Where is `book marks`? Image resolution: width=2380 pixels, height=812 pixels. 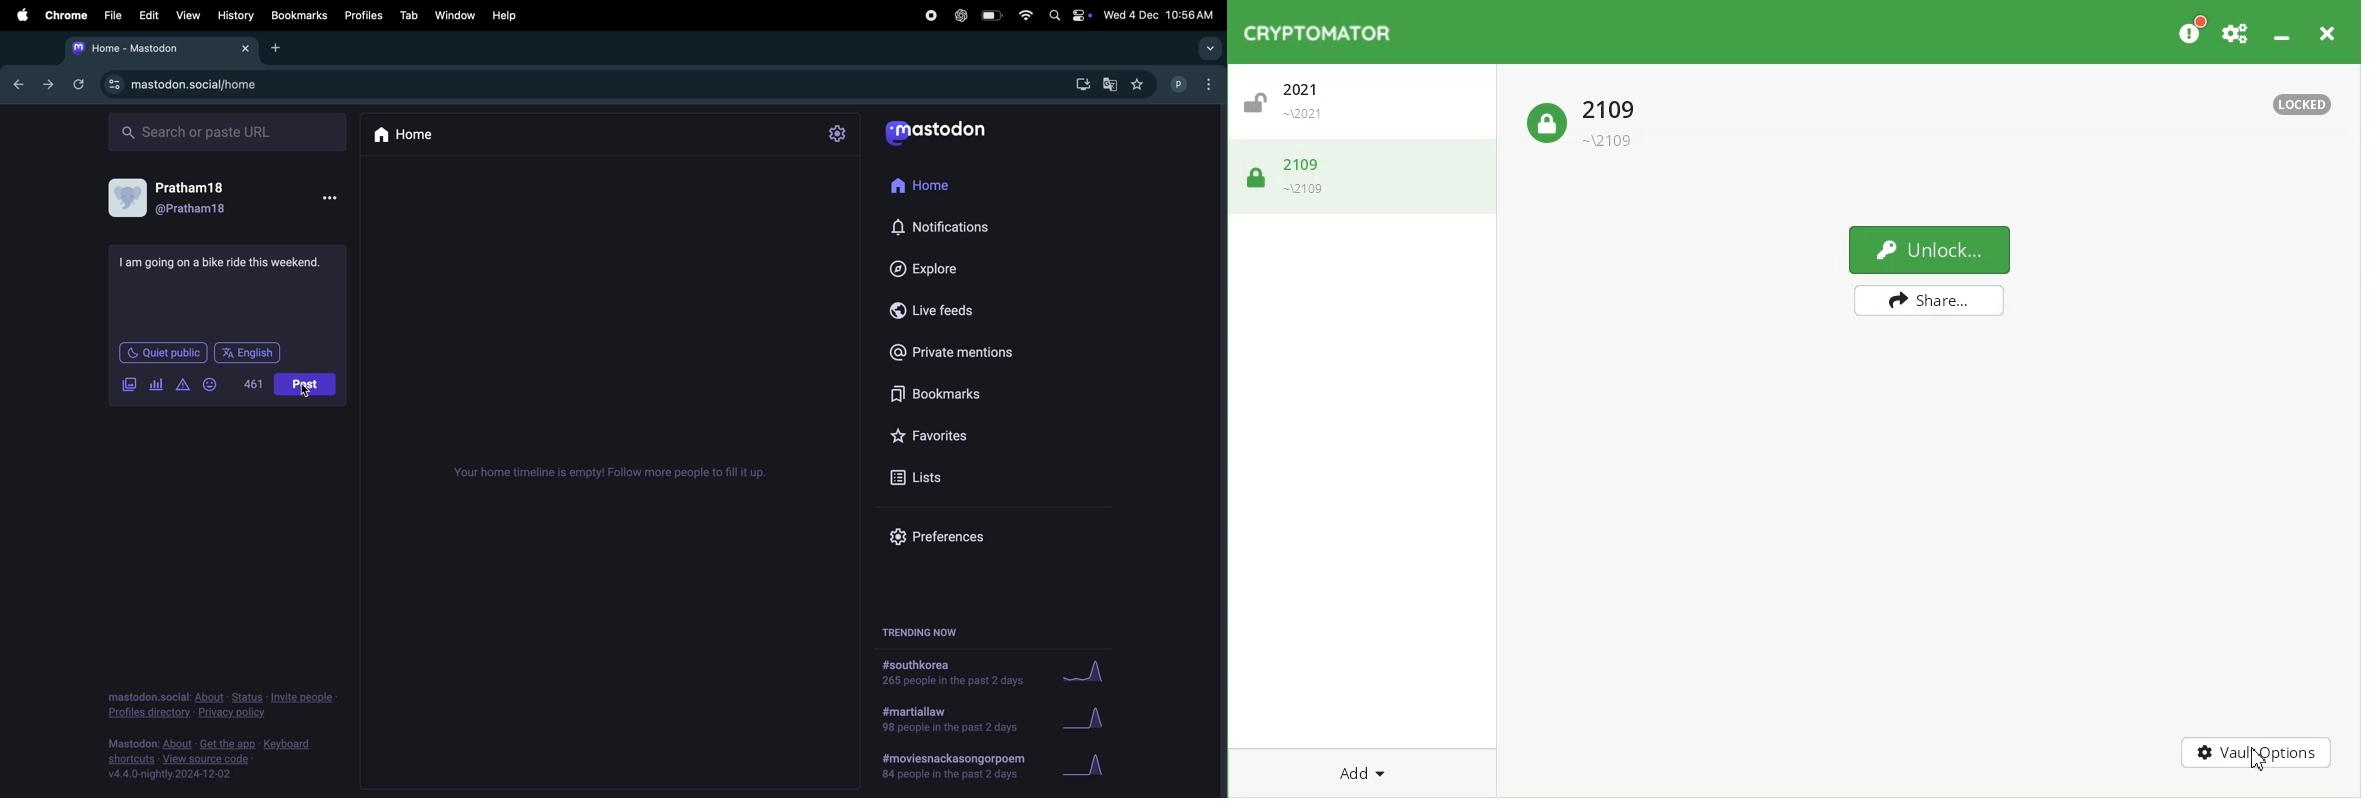 book marks is located at coordinates (953, 390).